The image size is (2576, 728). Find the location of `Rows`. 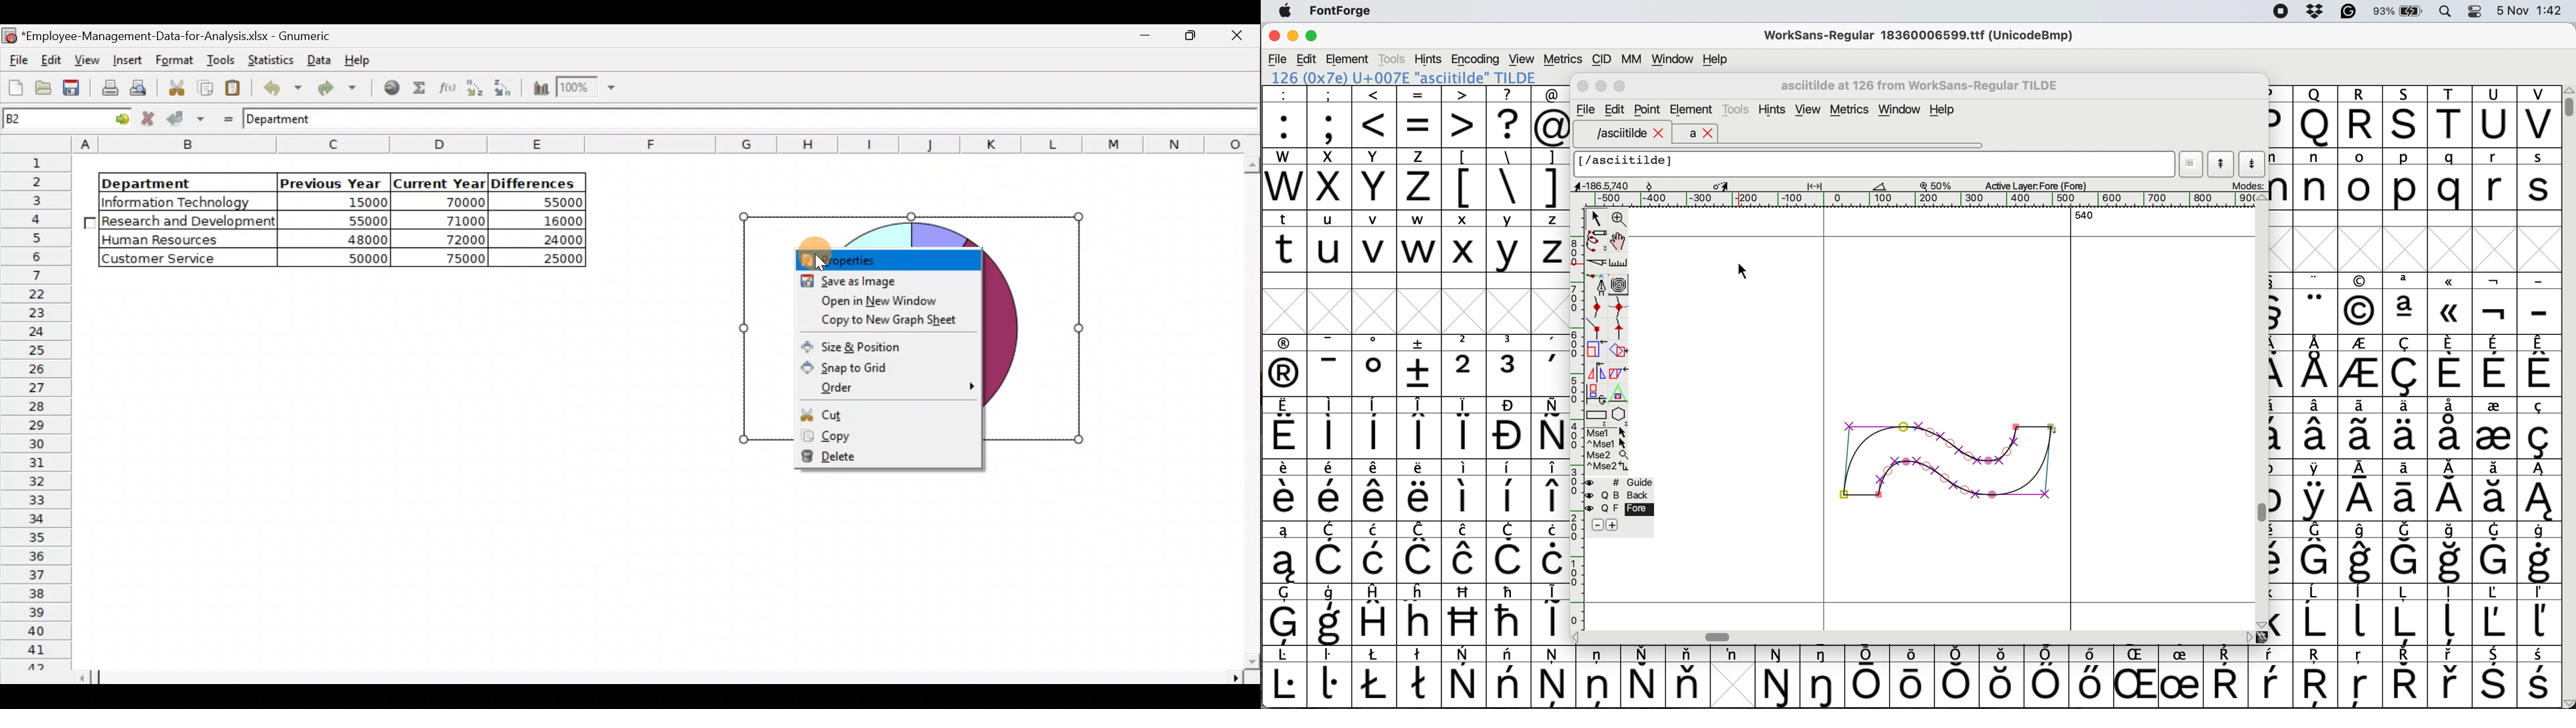

Rows is located at coordinates (39, 412).